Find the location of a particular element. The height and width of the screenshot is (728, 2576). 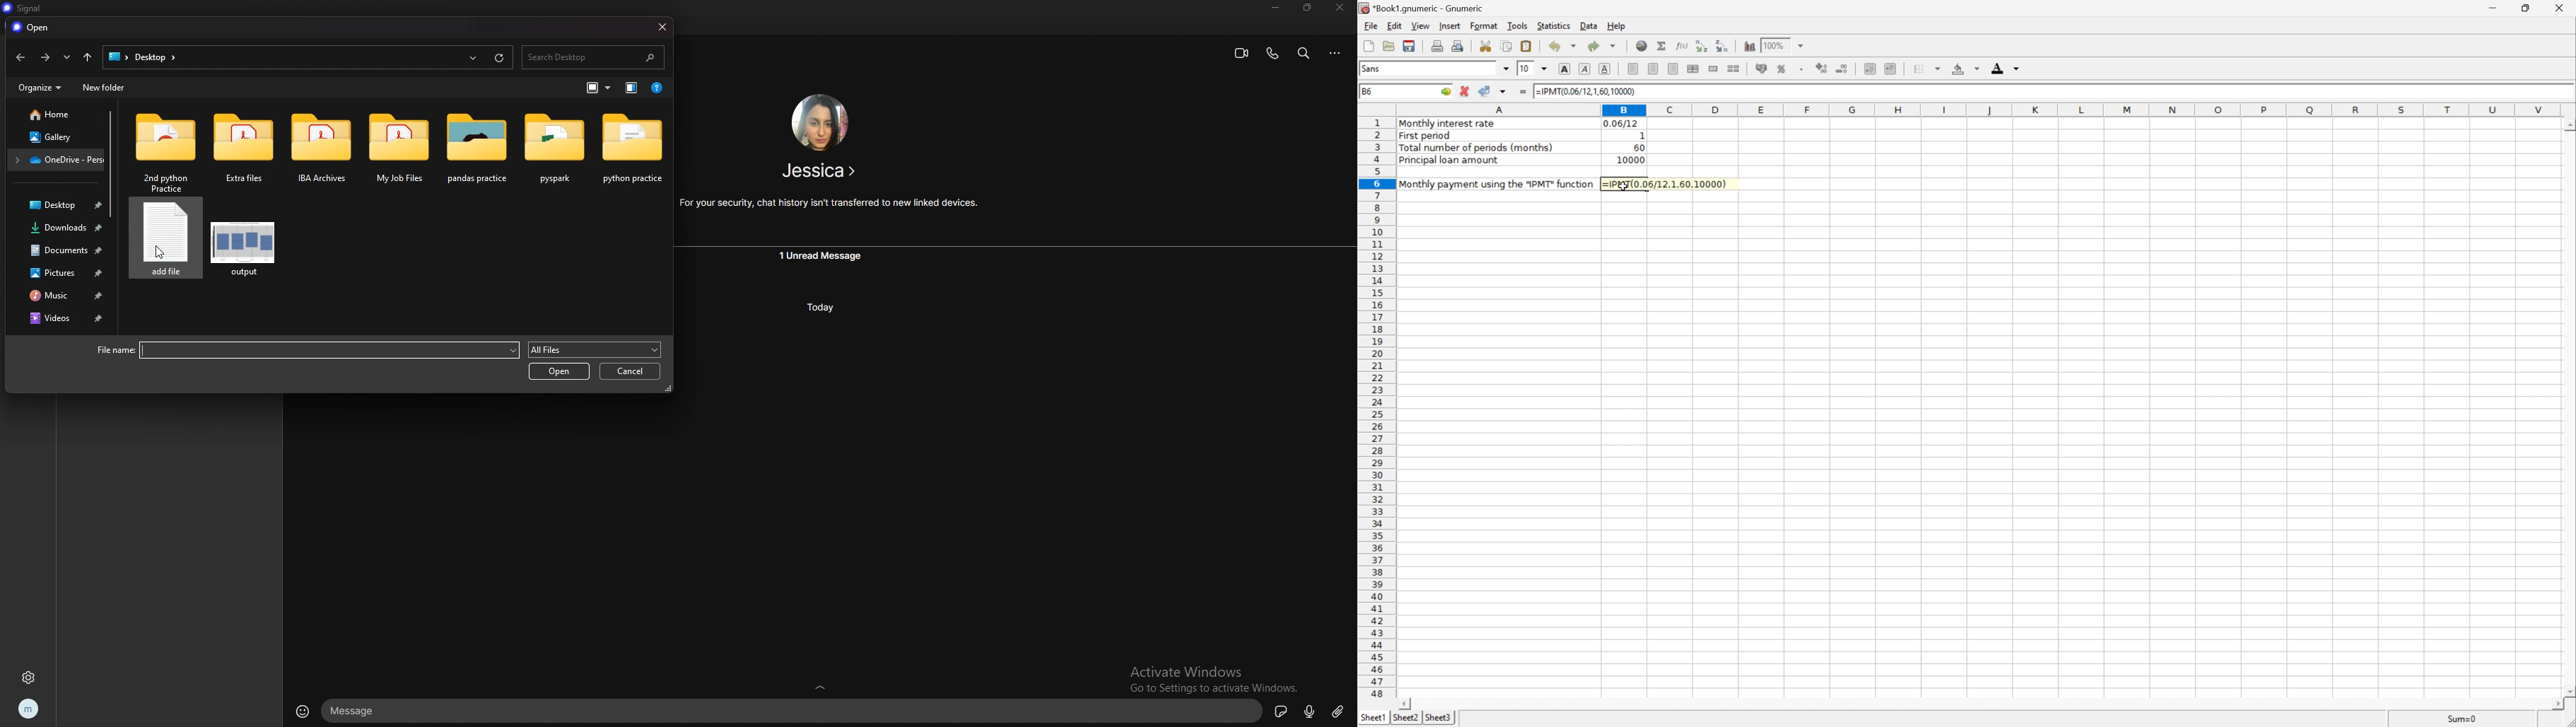

Foreground is located at coordinates (2004, 68).